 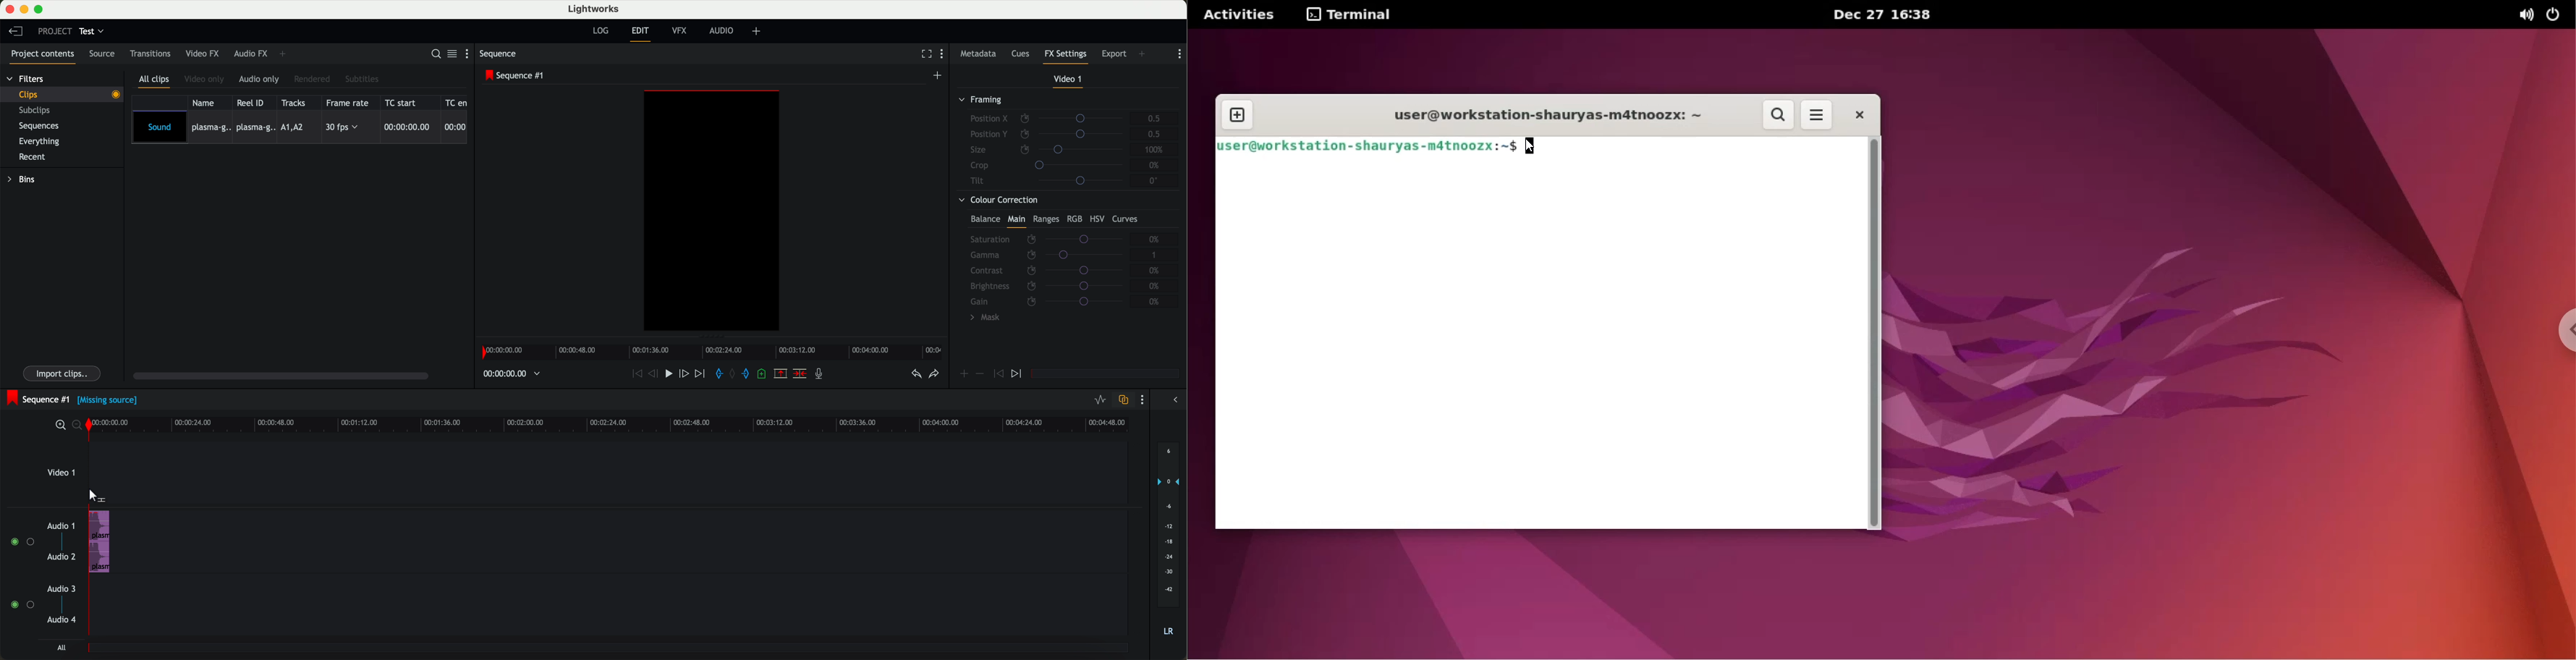 I want to click on Terminal, so click(x=1359, y=15).